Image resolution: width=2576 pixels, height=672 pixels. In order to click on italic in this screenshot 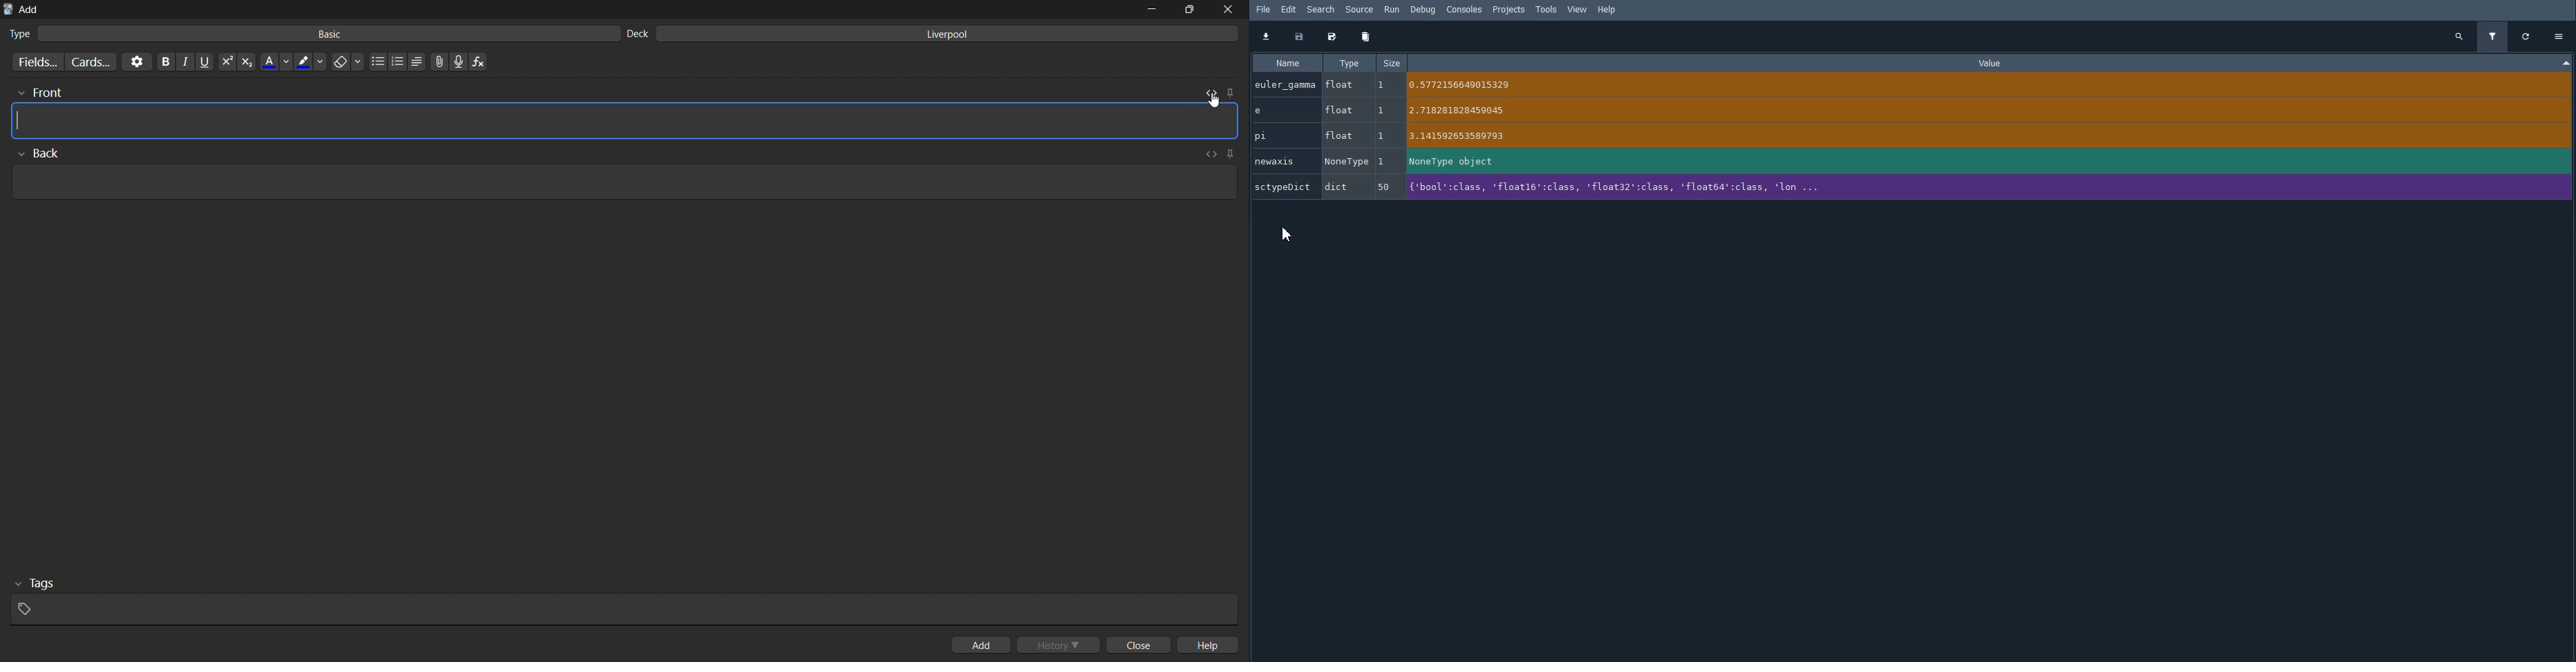, I will do `click(184, 62)`.